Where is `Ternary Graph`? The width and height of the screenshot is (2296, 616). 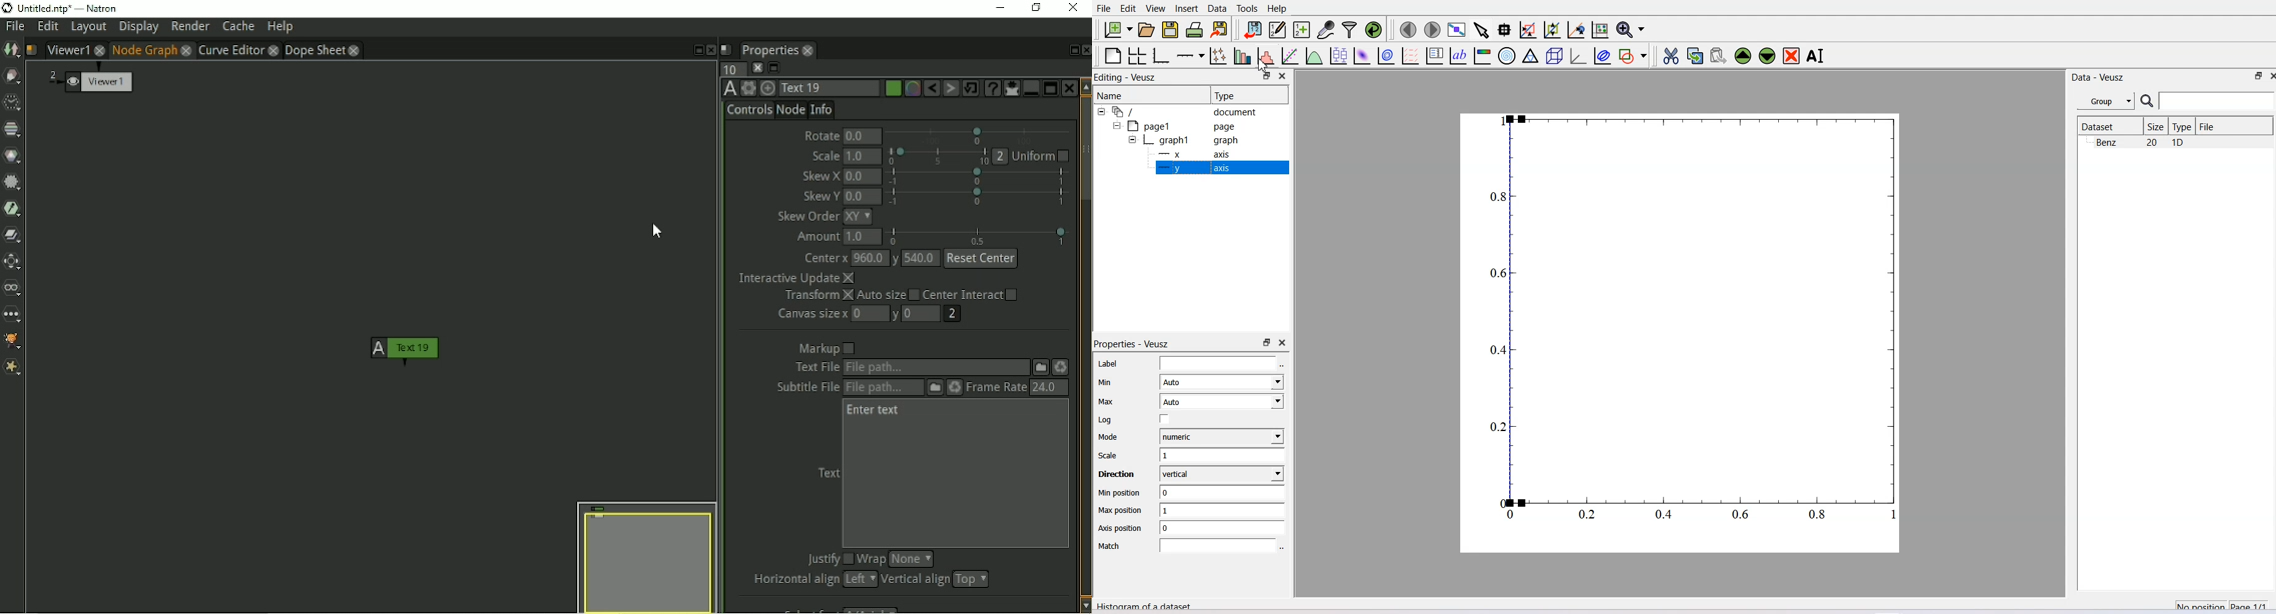
Ternary Graph is located at coordinates (1530, 56).